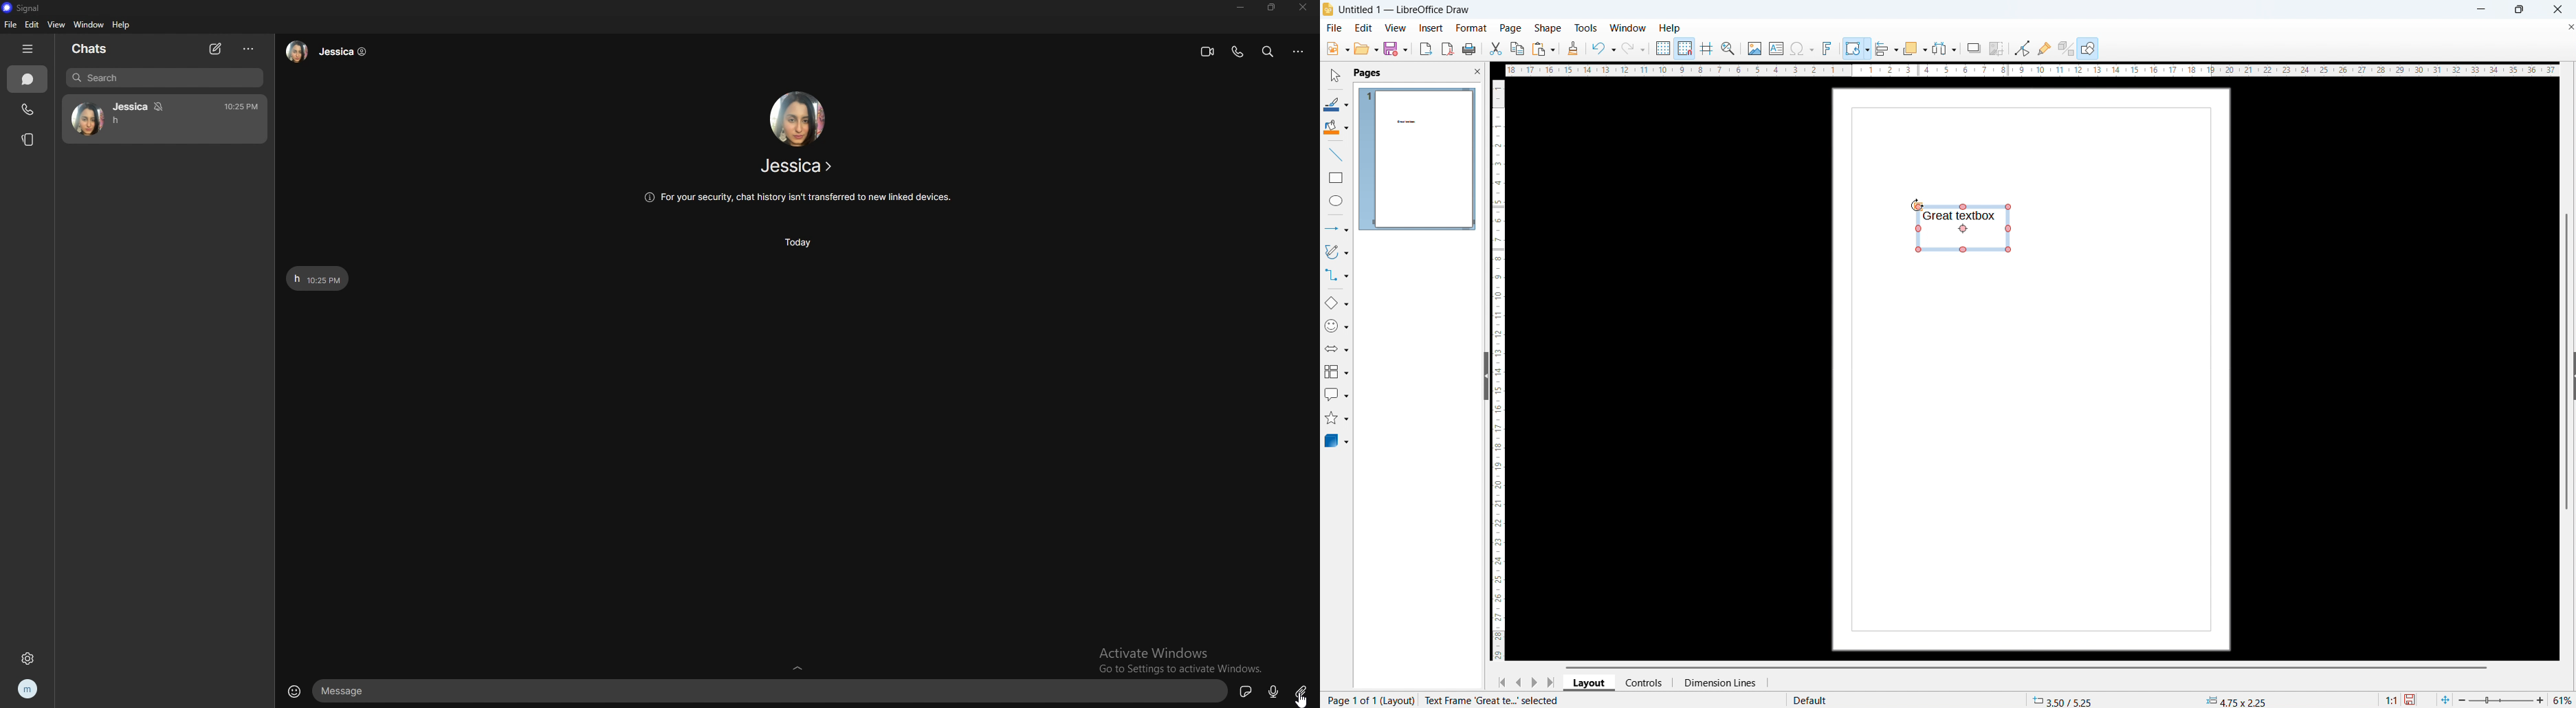  Describe the element at coordinates (1336, 349) in the screenshot. I see `block arrows` at that location.